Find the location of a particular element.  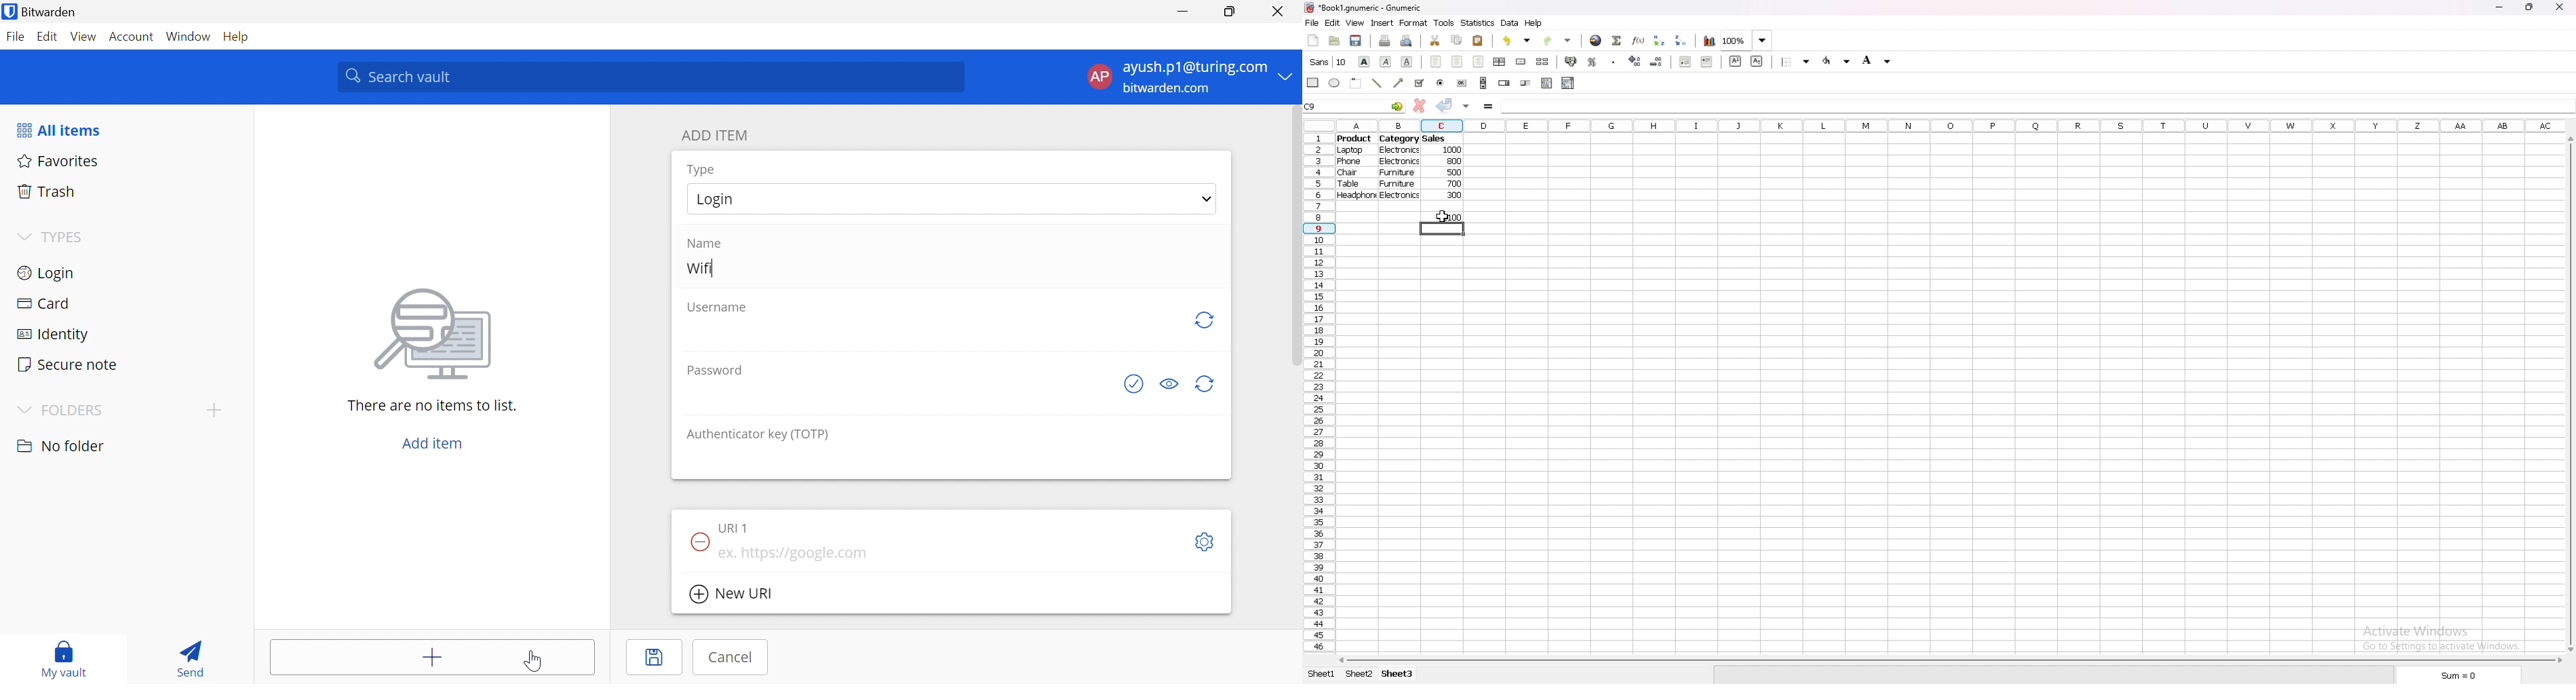

spin button is located at coordinates (1504, 84).